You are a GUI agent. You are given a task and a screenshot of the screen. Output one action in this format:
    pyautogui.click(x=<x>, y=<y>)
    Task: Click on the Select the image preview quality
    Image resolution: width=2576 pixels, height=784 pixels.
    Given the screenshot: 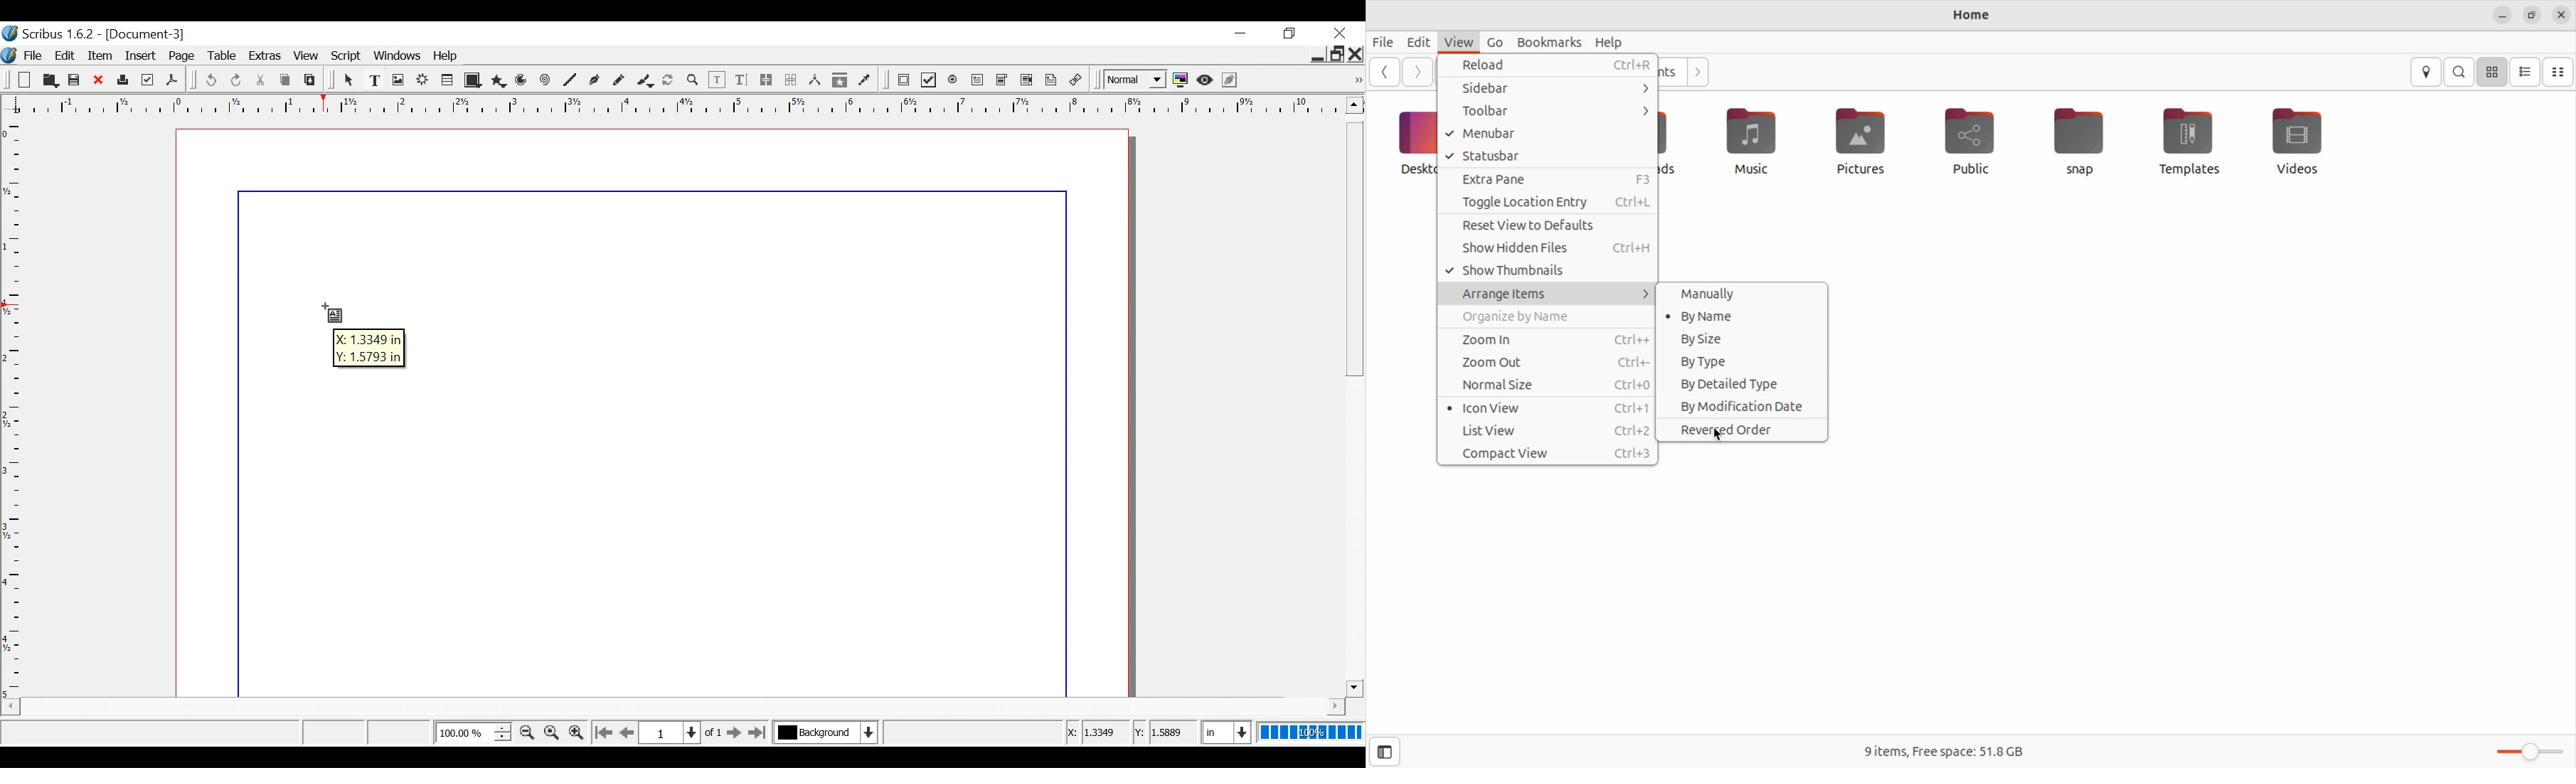 What is the action you would take?
    pyautogui.click(x=1137, y=80)
    